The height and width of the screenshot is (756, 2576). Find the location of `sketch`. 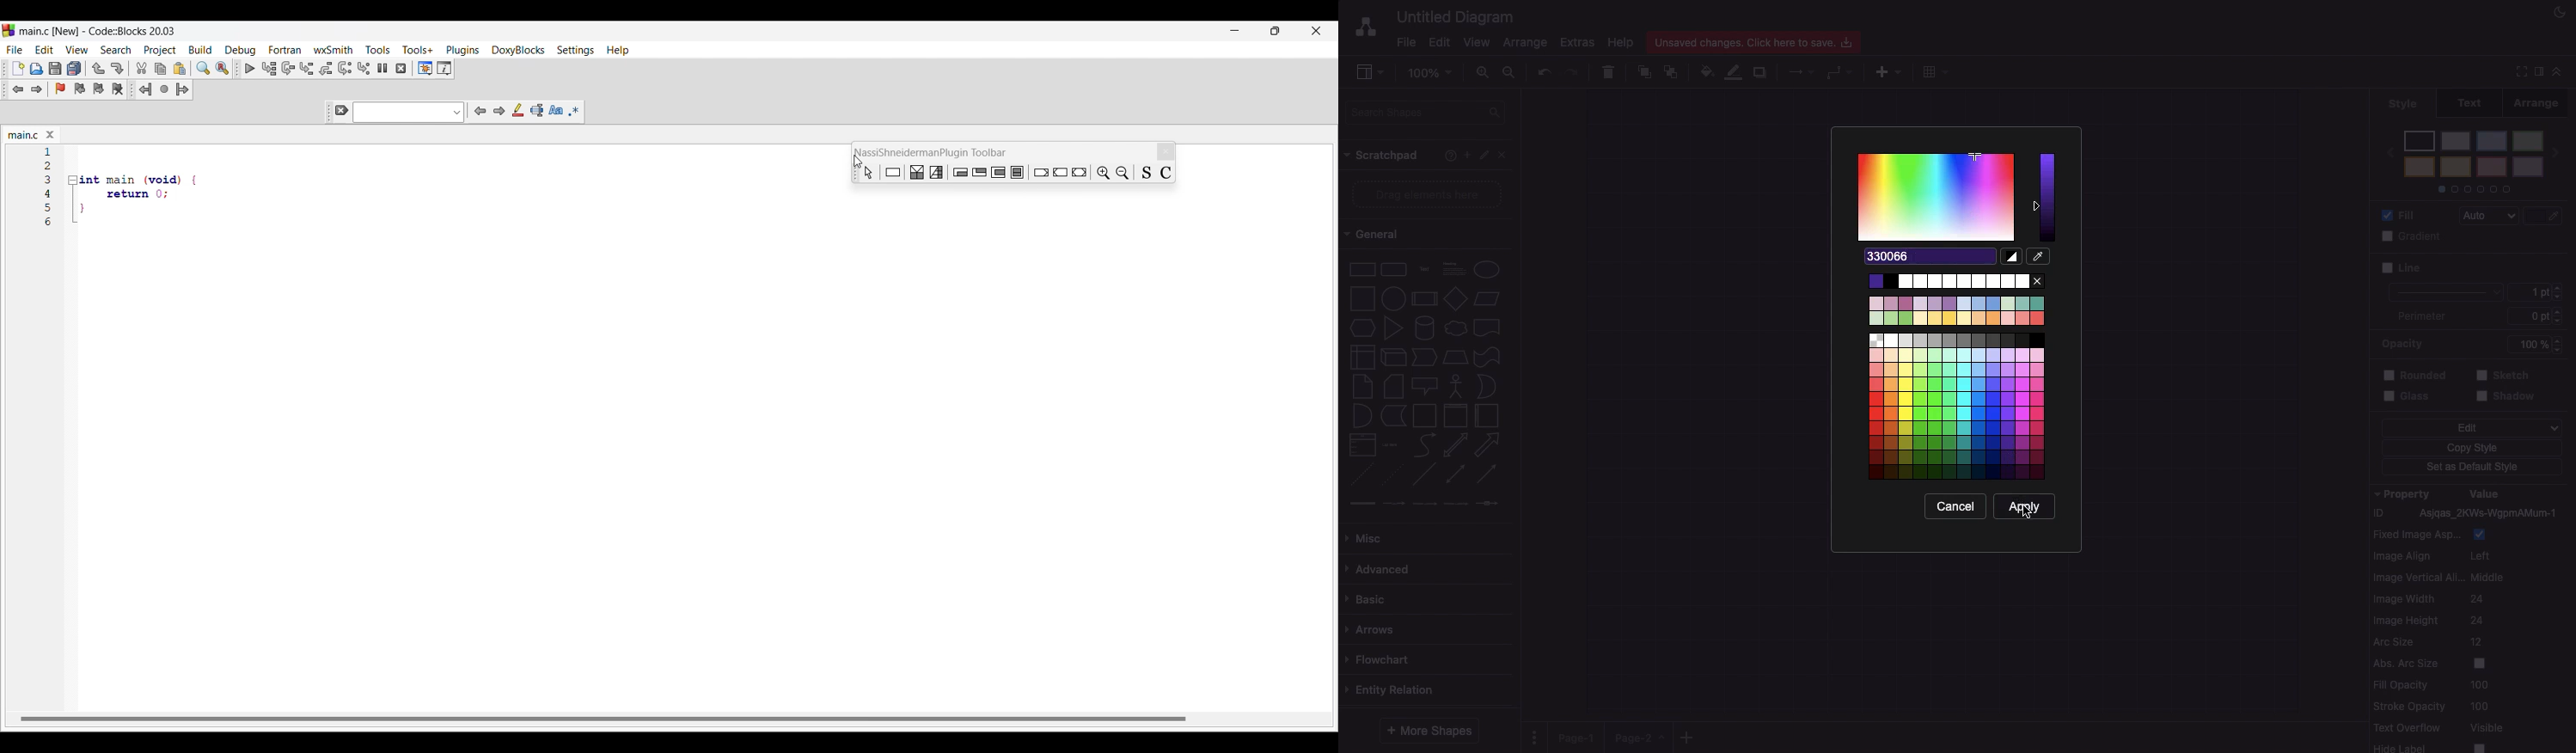

sketch is located at coordinates (2504, 374).